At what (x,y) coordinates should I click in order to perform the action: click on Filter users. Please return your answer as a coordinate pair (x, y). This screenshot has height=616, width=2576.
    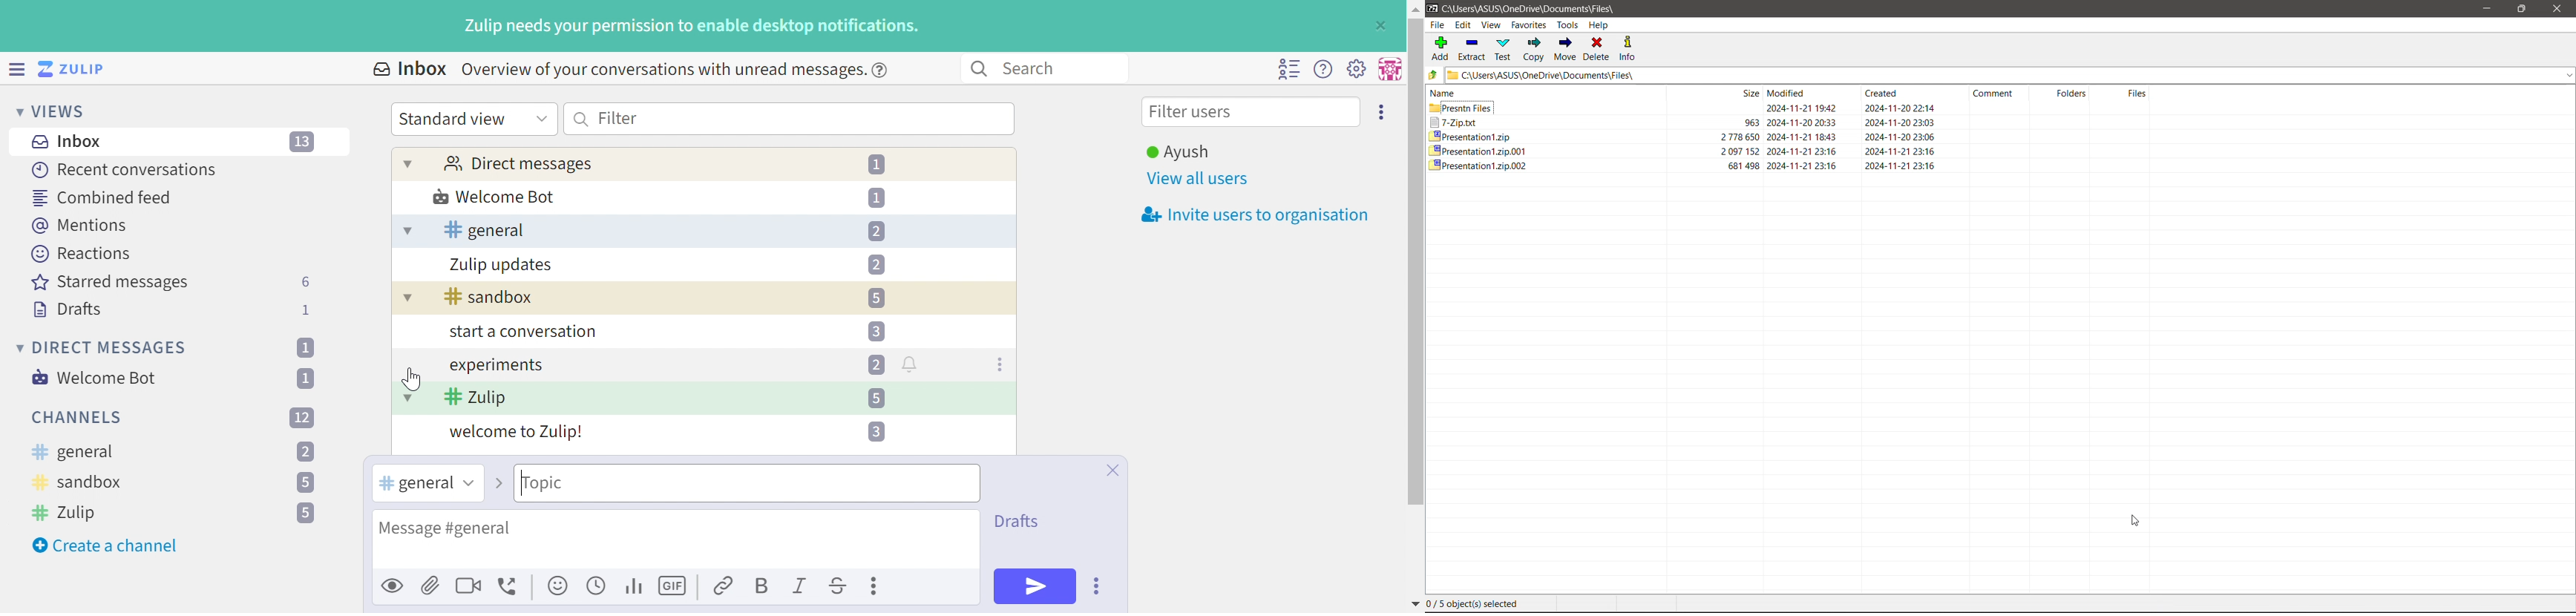
    Looking at the image, I should click on (1194, 114).